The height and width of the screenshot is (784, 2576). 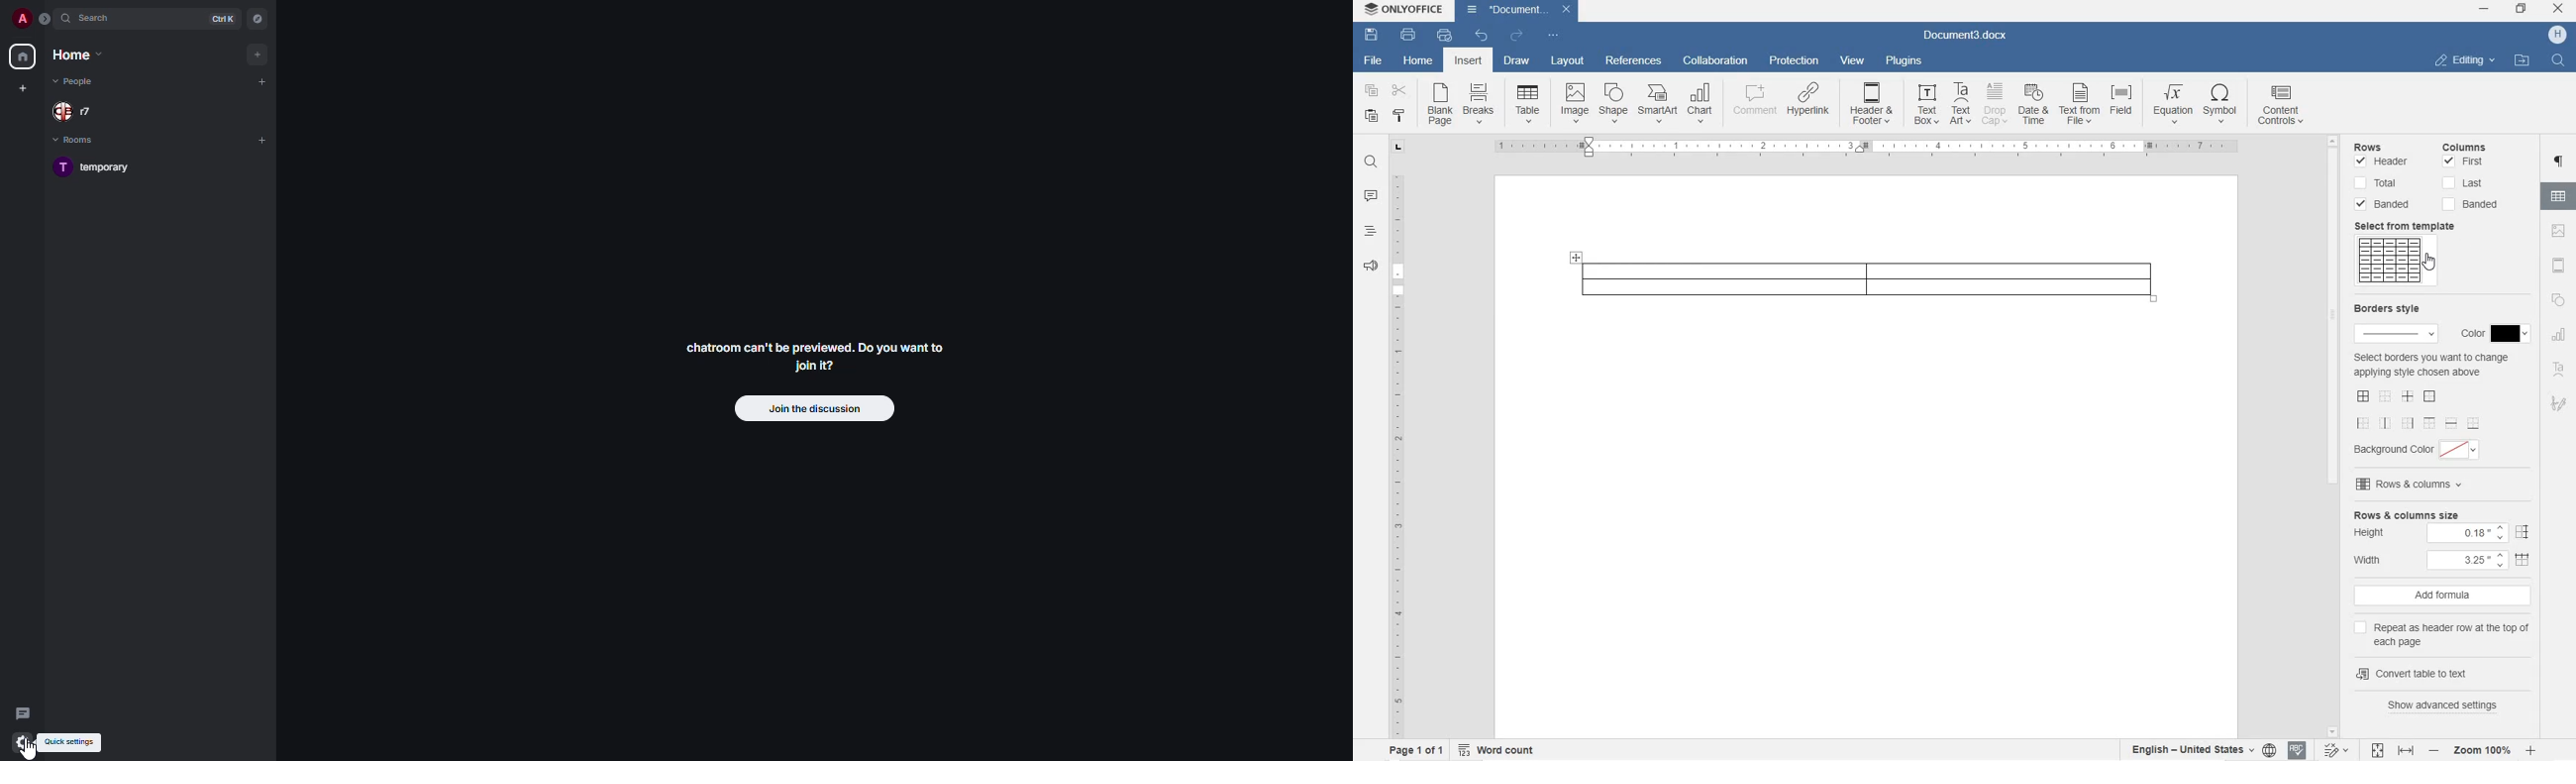 I want to click on TEXT ART, so click(x=2560, y=371).